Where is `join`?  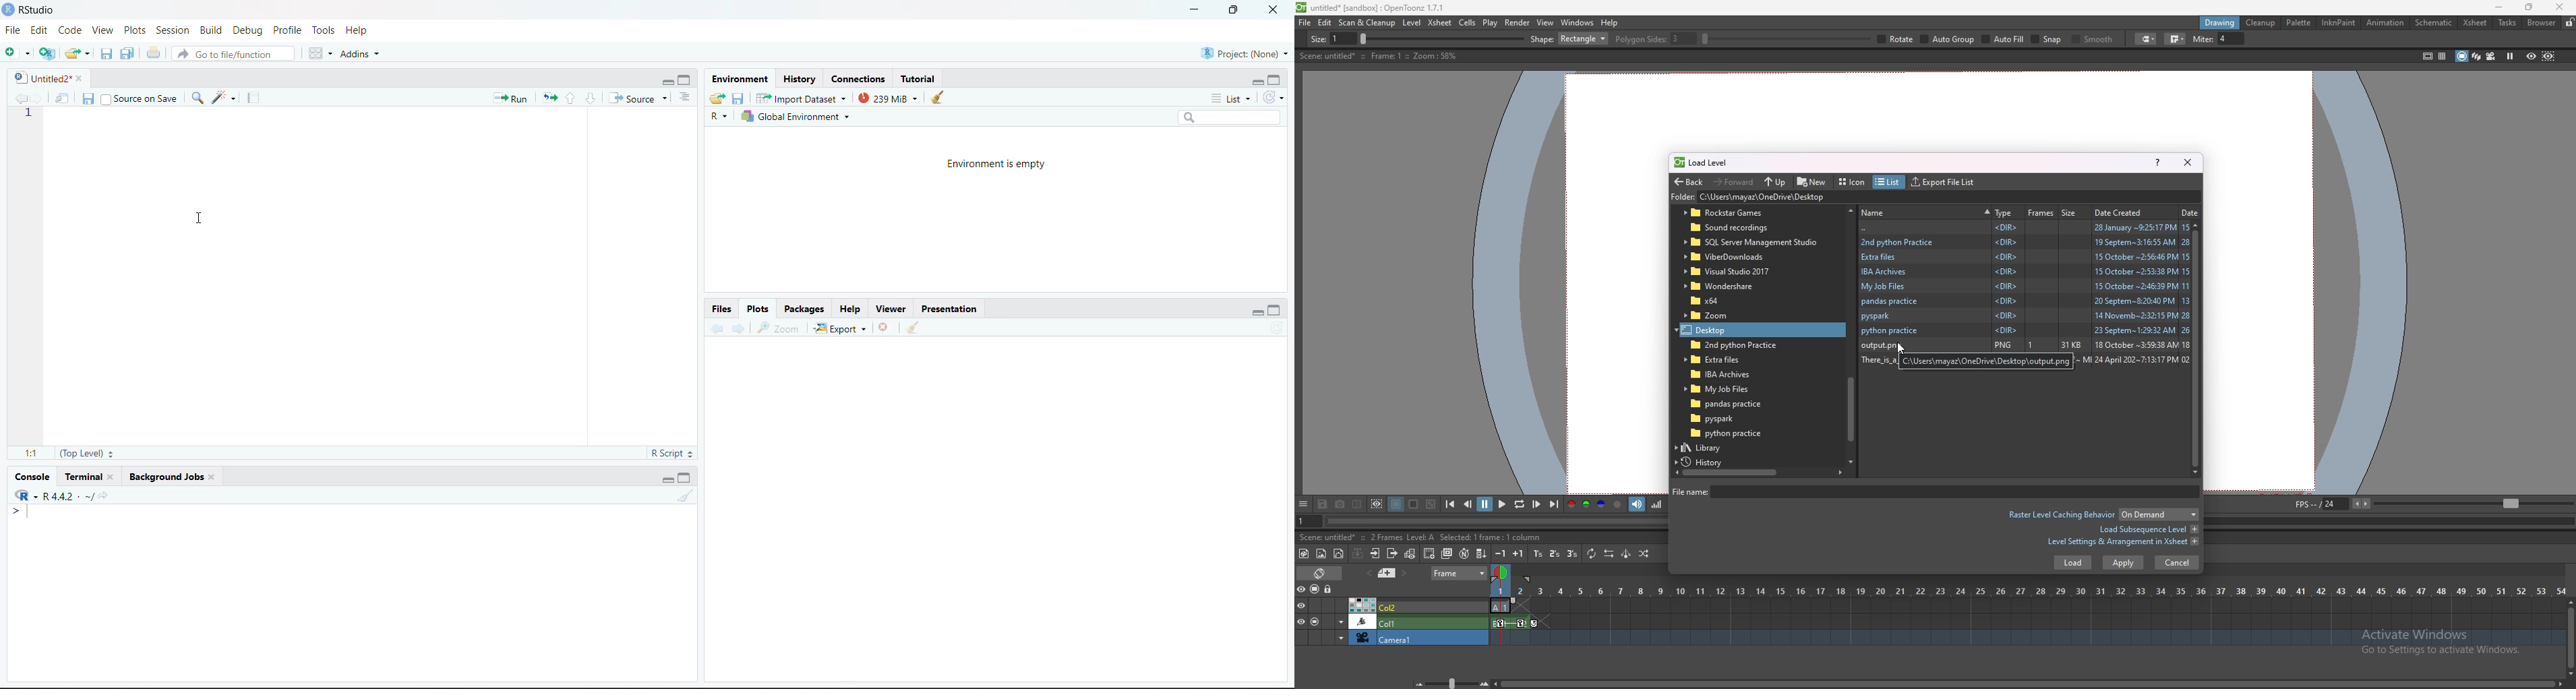
join is located at coordinates (2410, 39).